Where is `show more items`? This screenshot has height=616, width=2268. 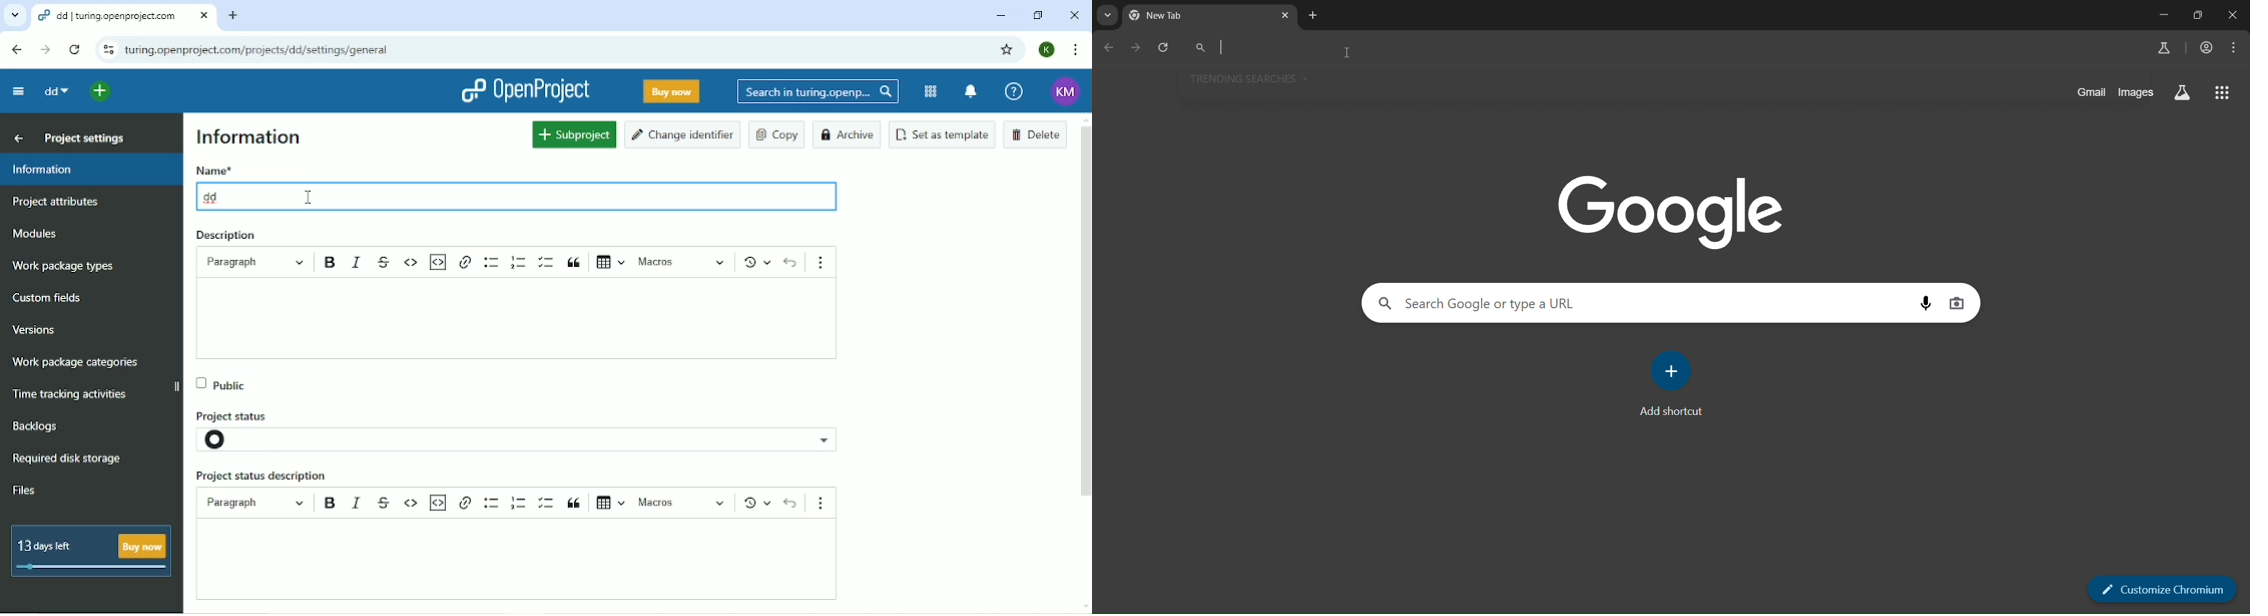
show more items is located at coordinates (827, 500).